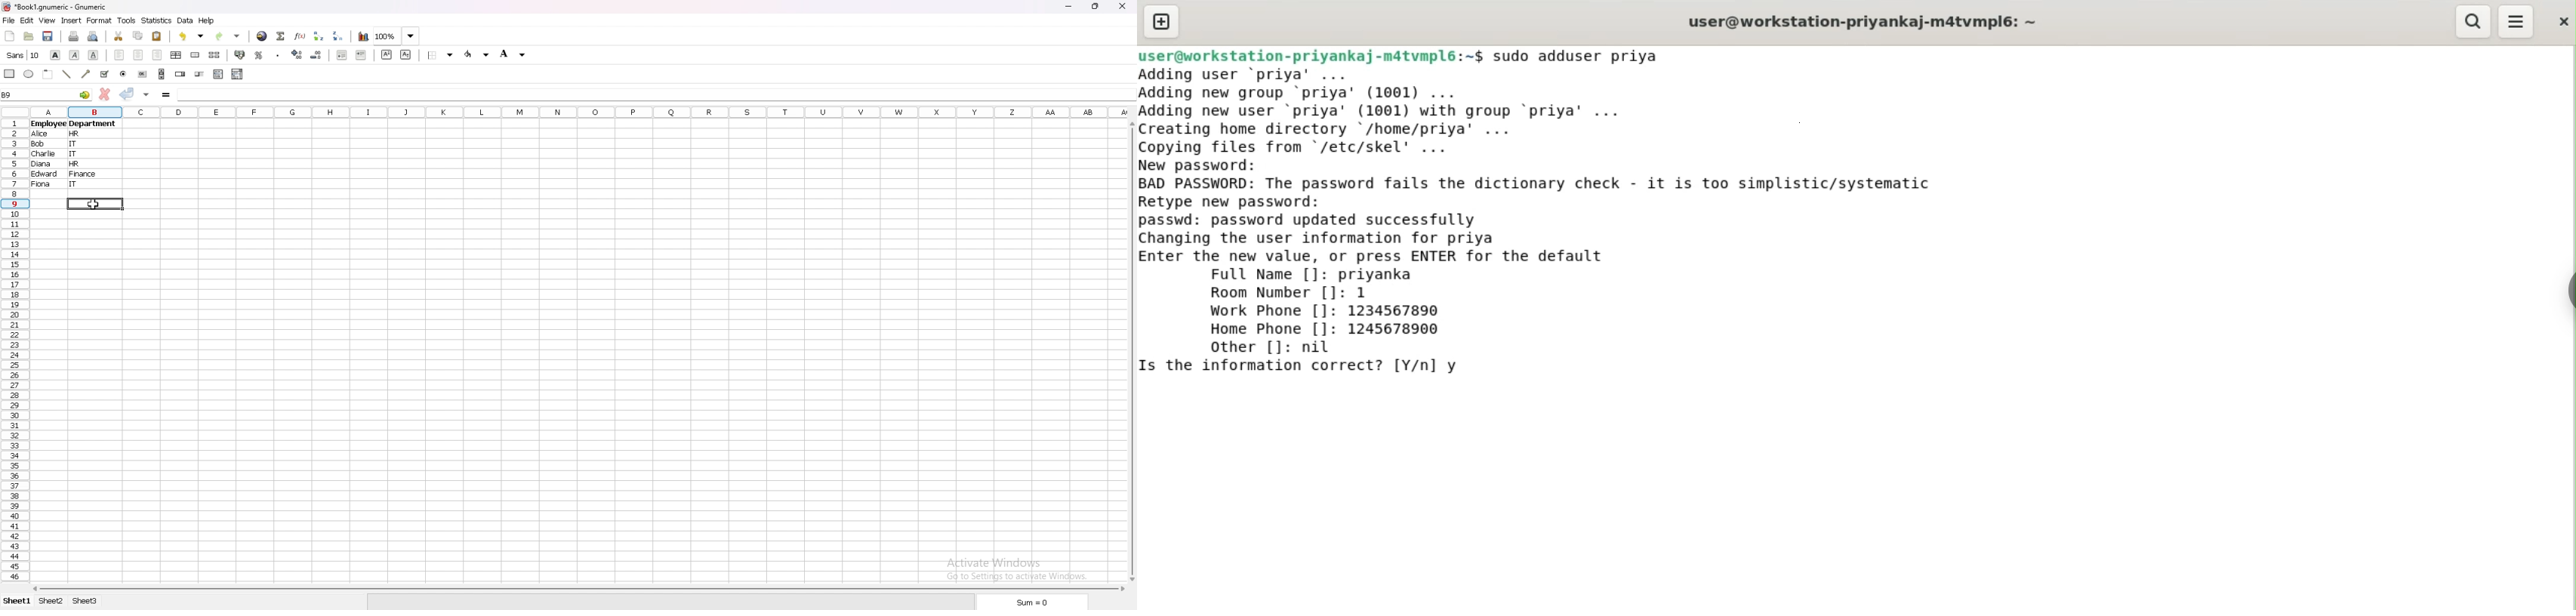 Image resolution: width=2576 pixels, height=616 pixels. Describe the element at coordinates (9, 36) in the screenshot. I see `new` at that location.